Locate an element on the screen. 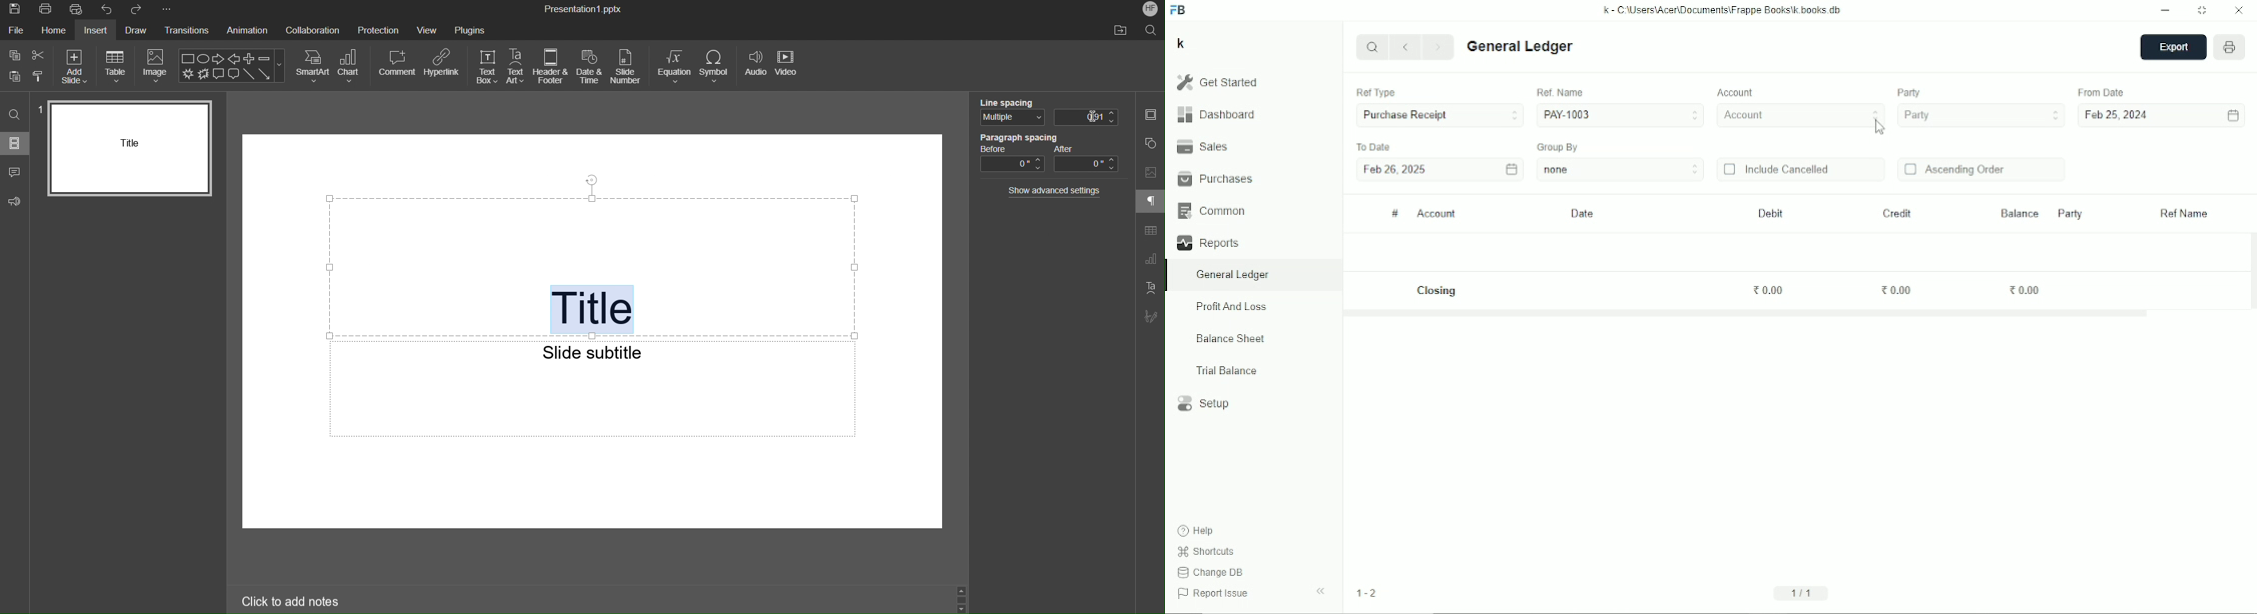 This screenshot has height=616, width=2268. Closing is located at coordinates (1439, 291).